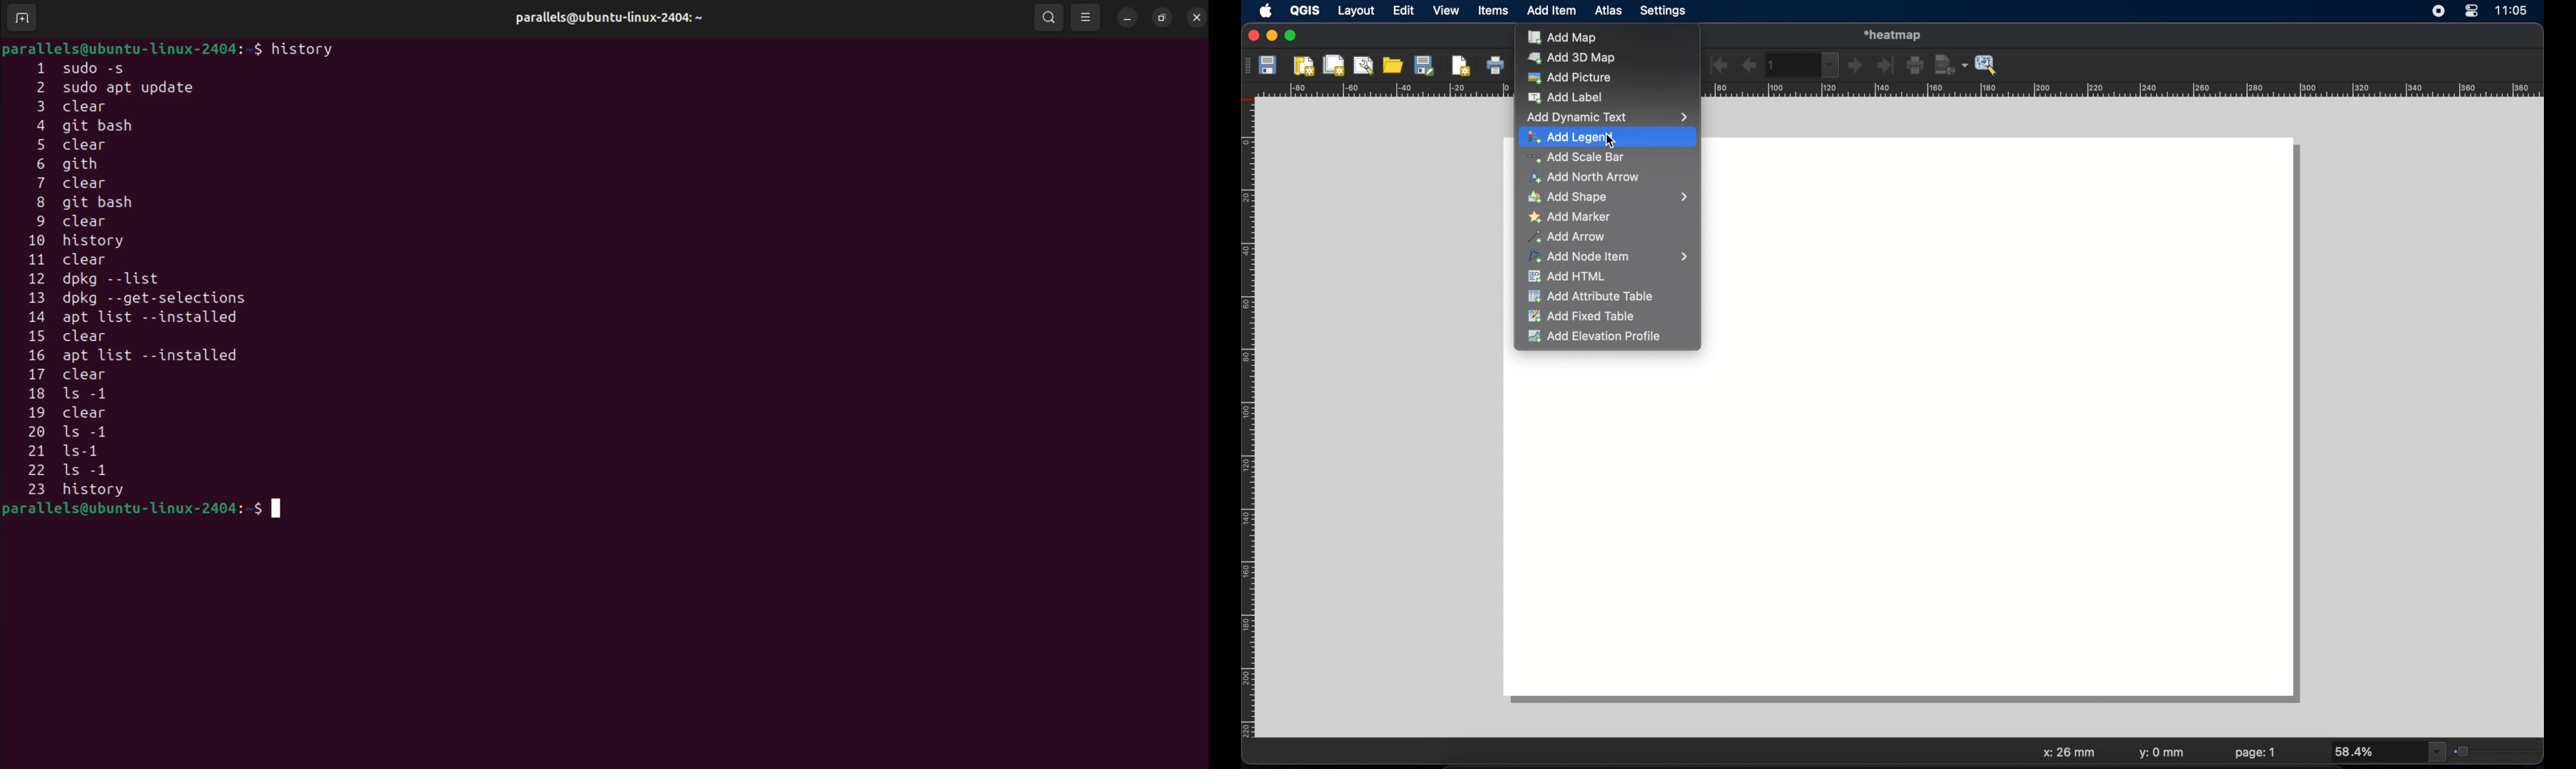 The image size is (2576, 784). I want to click on add picture, so click(1569, 78).